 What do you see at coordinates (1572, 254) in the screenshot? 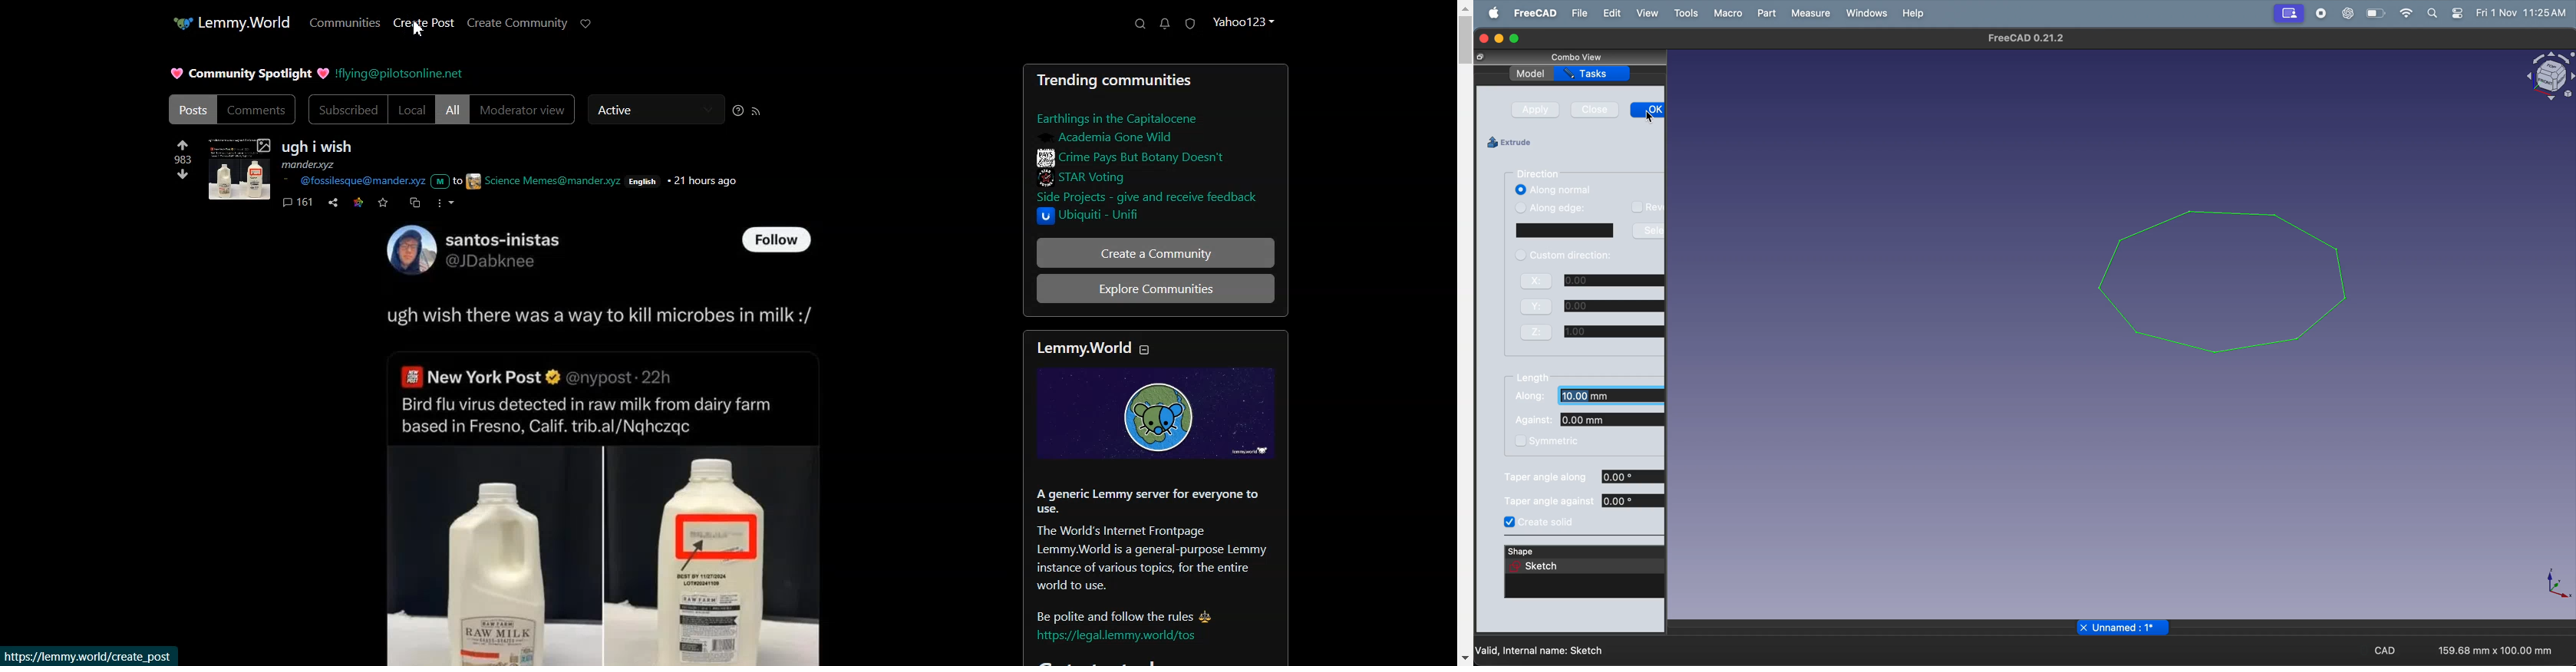
I see `custom direction` at bounding box center [1572, 254].